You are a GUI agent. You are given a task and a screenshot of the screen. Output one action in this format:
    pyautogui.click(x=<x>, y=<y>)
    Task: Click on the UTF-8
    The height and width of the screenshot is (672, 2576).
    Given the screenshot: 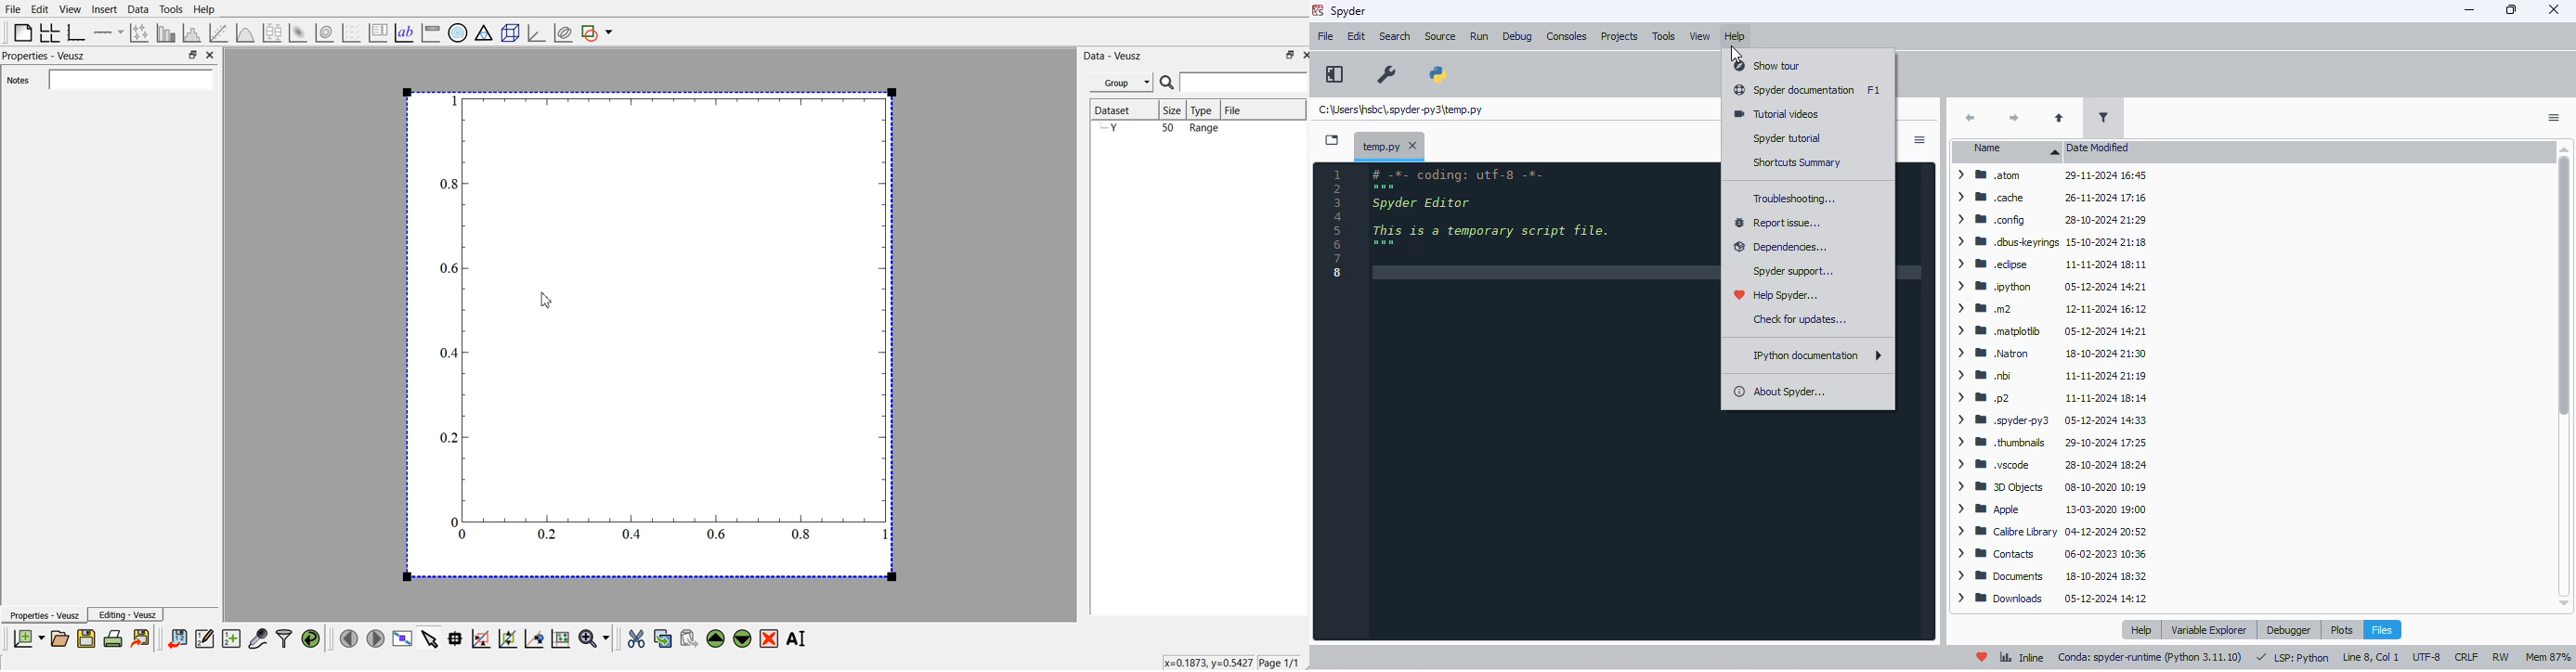 What is the action you would take?
    pyautogui.click(x=2427, y=658)
    